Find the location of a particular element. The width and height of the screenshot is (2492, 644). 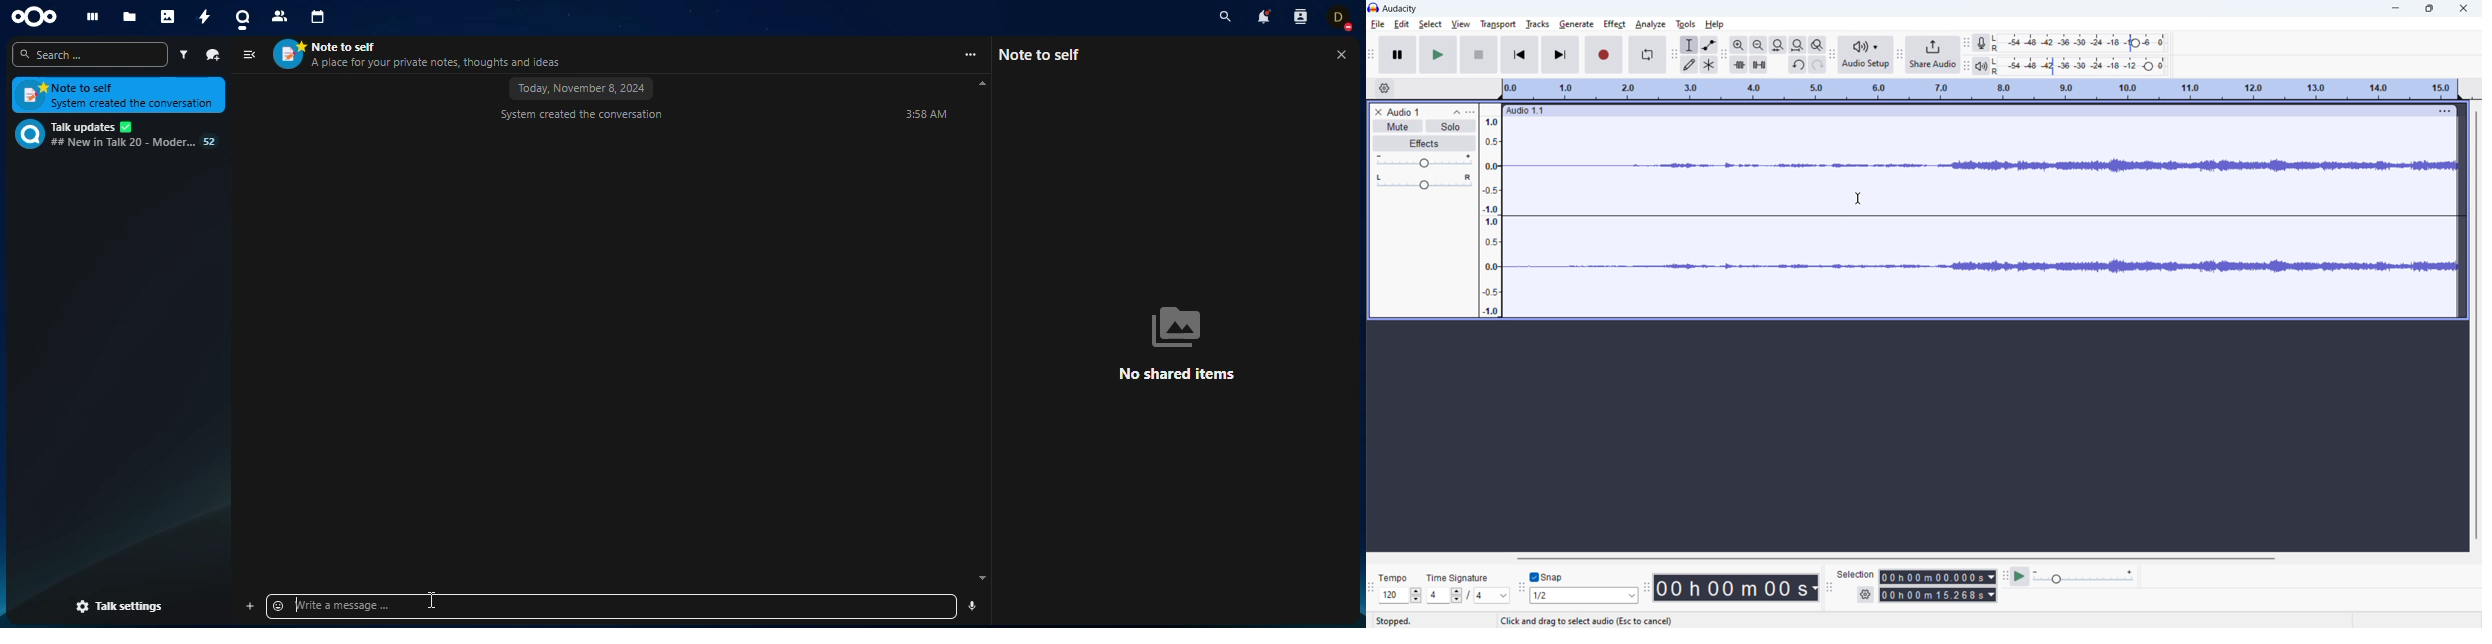

volume is located at coordinates (1425, 161).